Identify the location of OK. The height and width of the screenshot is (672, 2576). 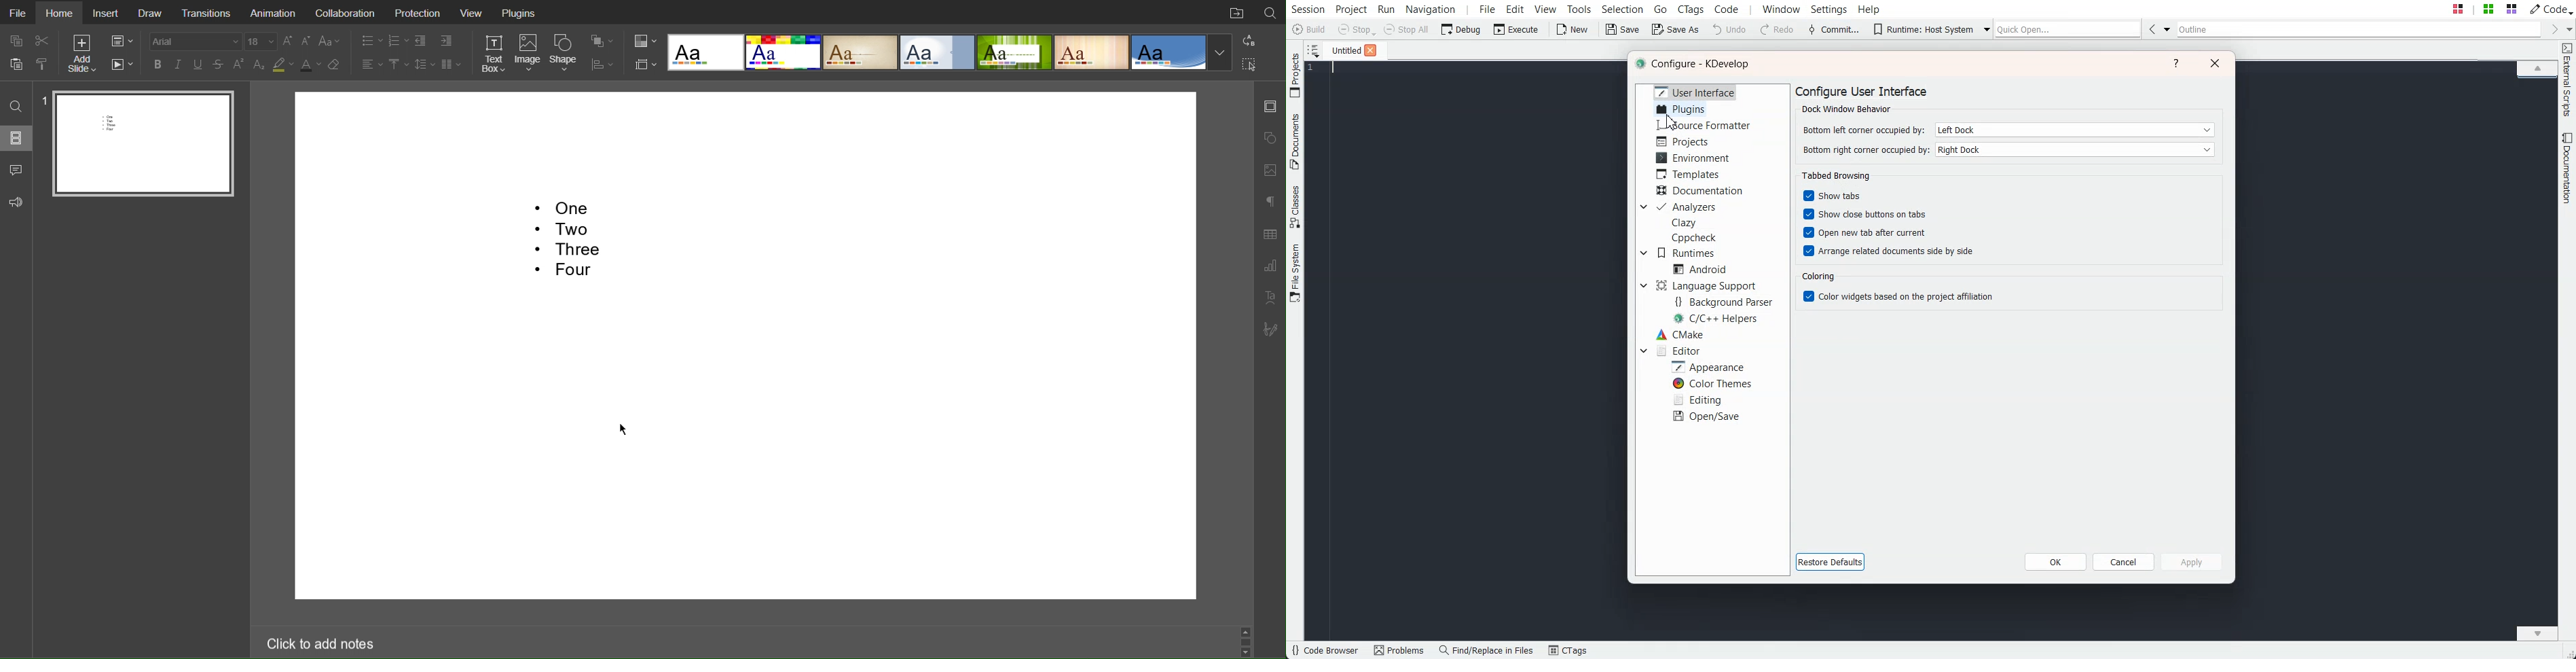
(2055, 562).